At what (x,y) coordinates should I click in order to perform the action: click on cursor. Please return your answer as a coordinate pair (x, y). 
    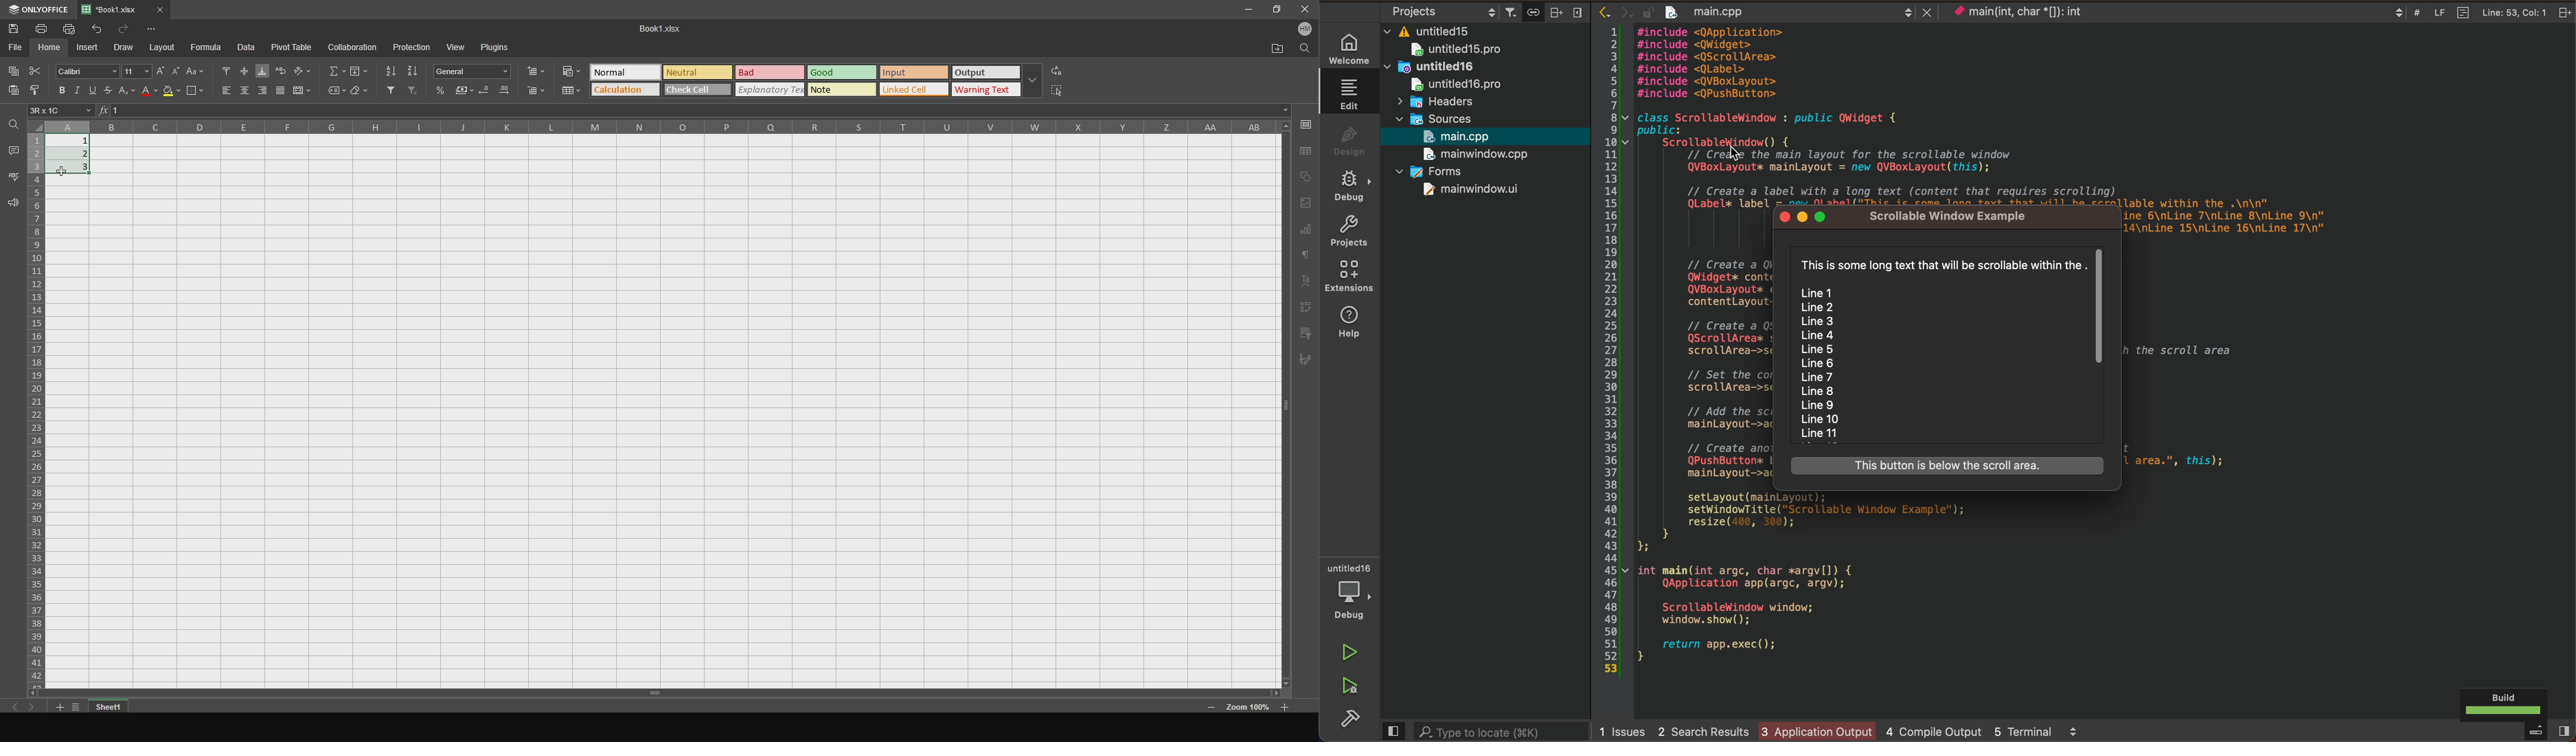
    Looking at the image, I should click on (68, 168).